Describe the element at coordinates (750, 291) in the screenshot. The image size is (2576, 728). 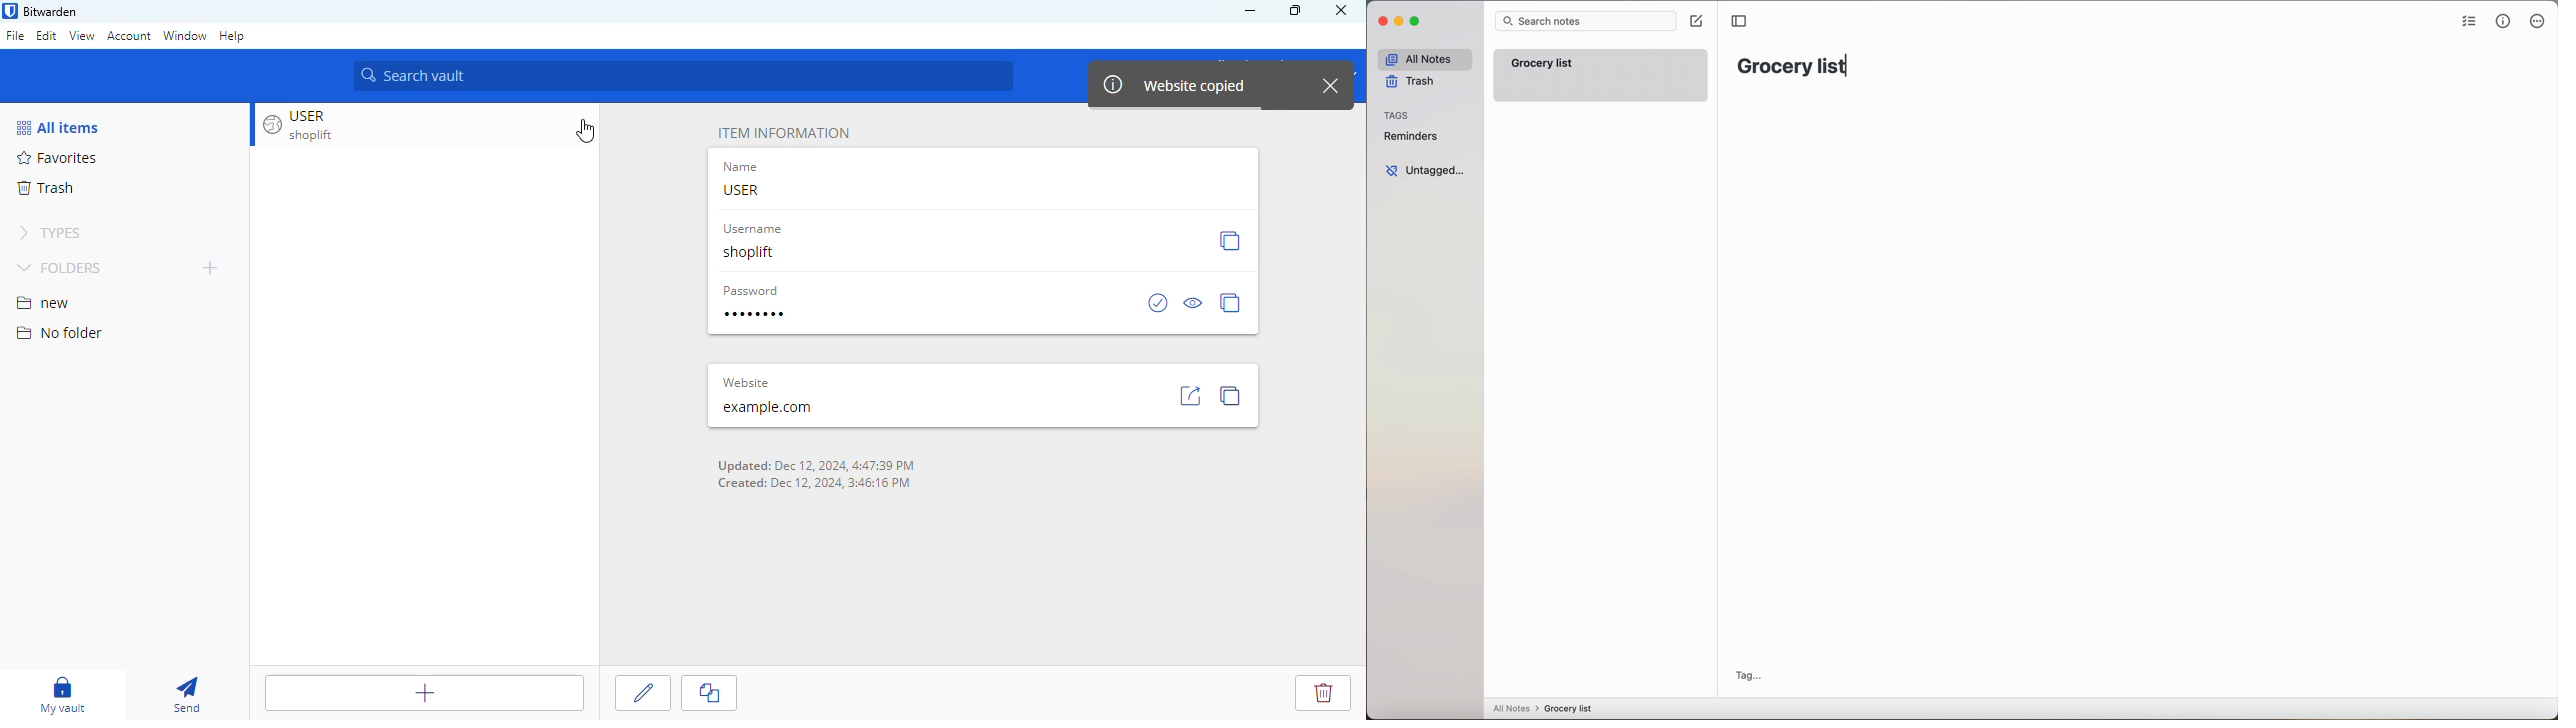
I see `password` at that location.